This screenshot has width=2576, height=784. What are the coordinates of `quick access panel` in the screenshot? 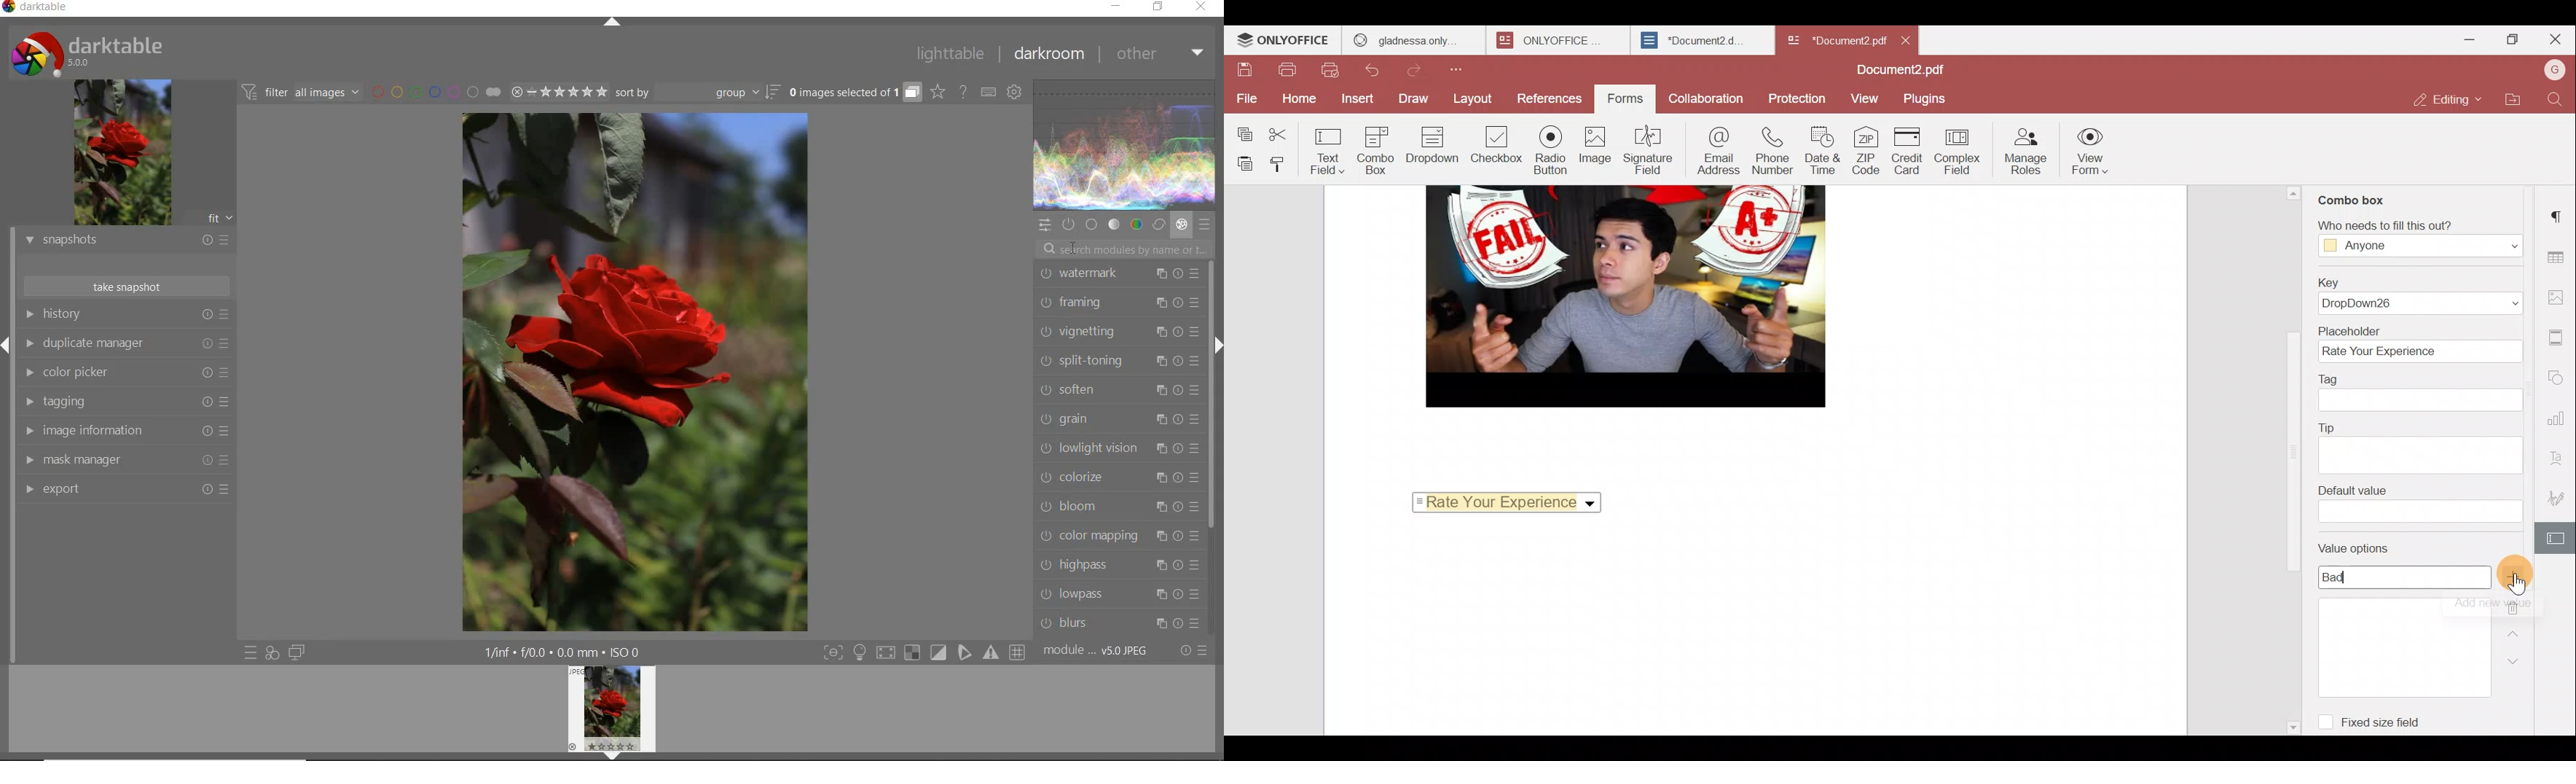 It's located at (1044, 225).